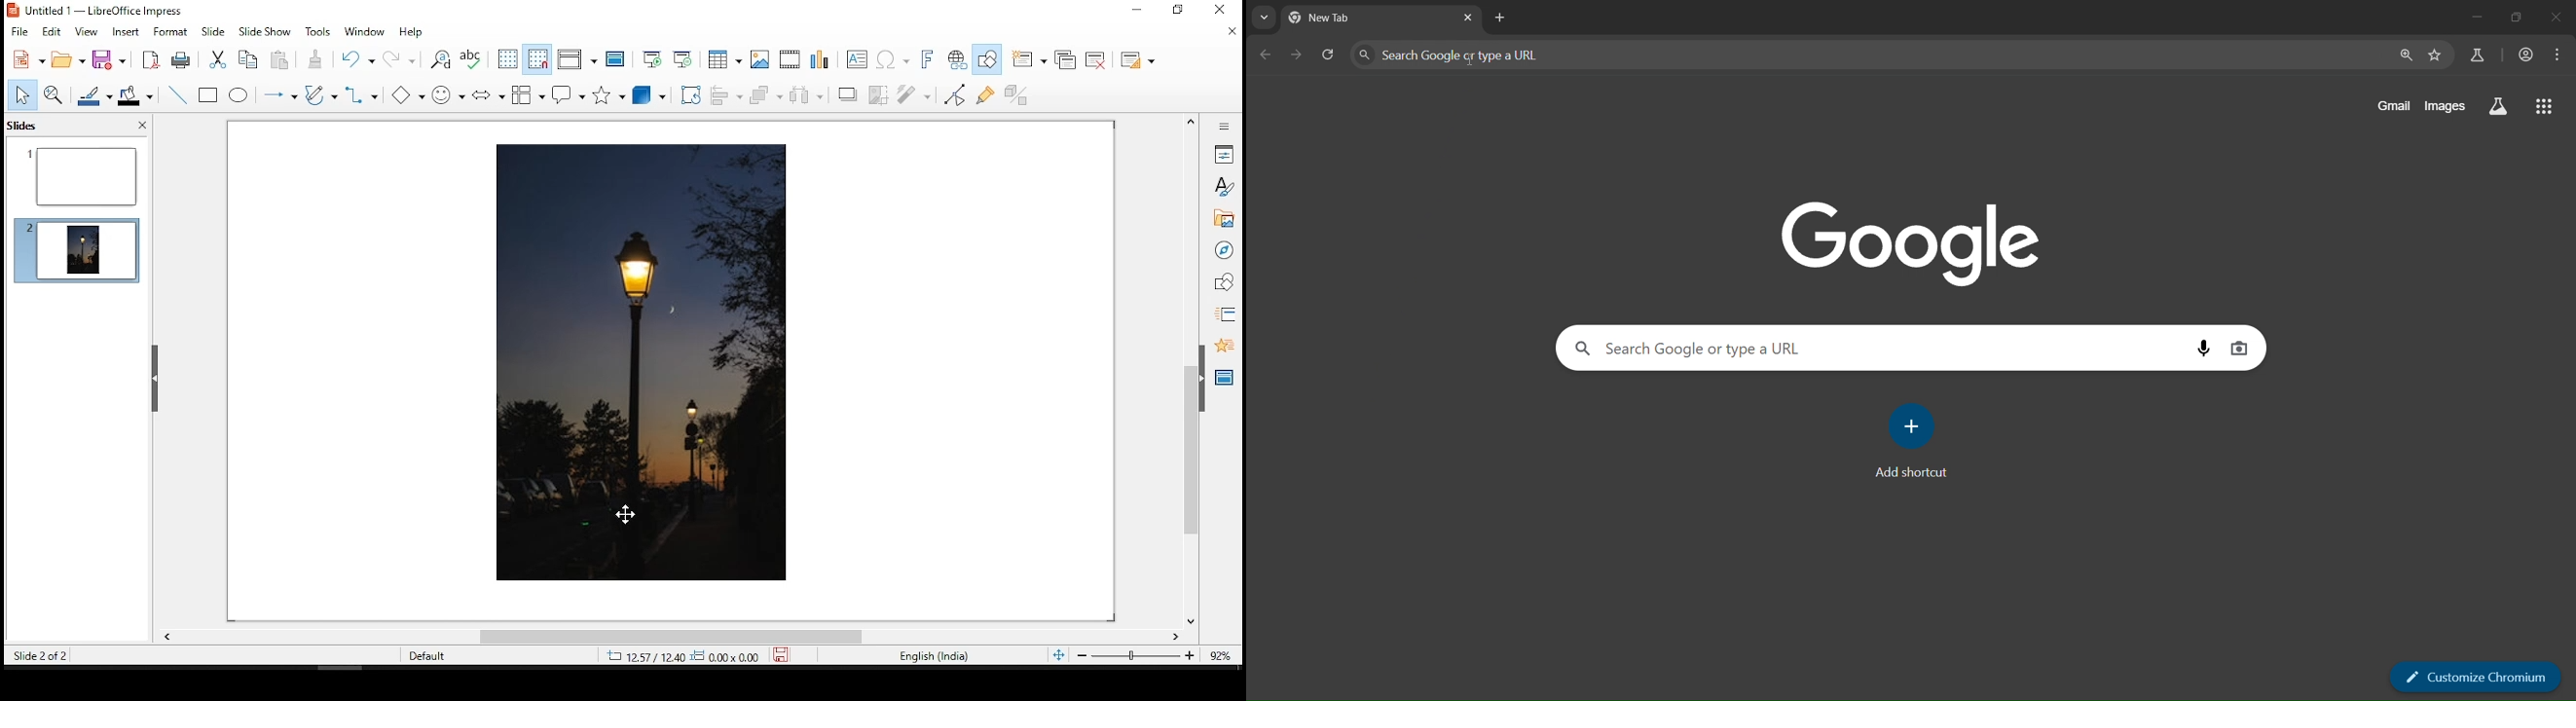 Image resolution: width=2576 pixels, height=728 pixels. Describe the element at coordinates (399, 57) in the screenshot. I see `redo` at that location.